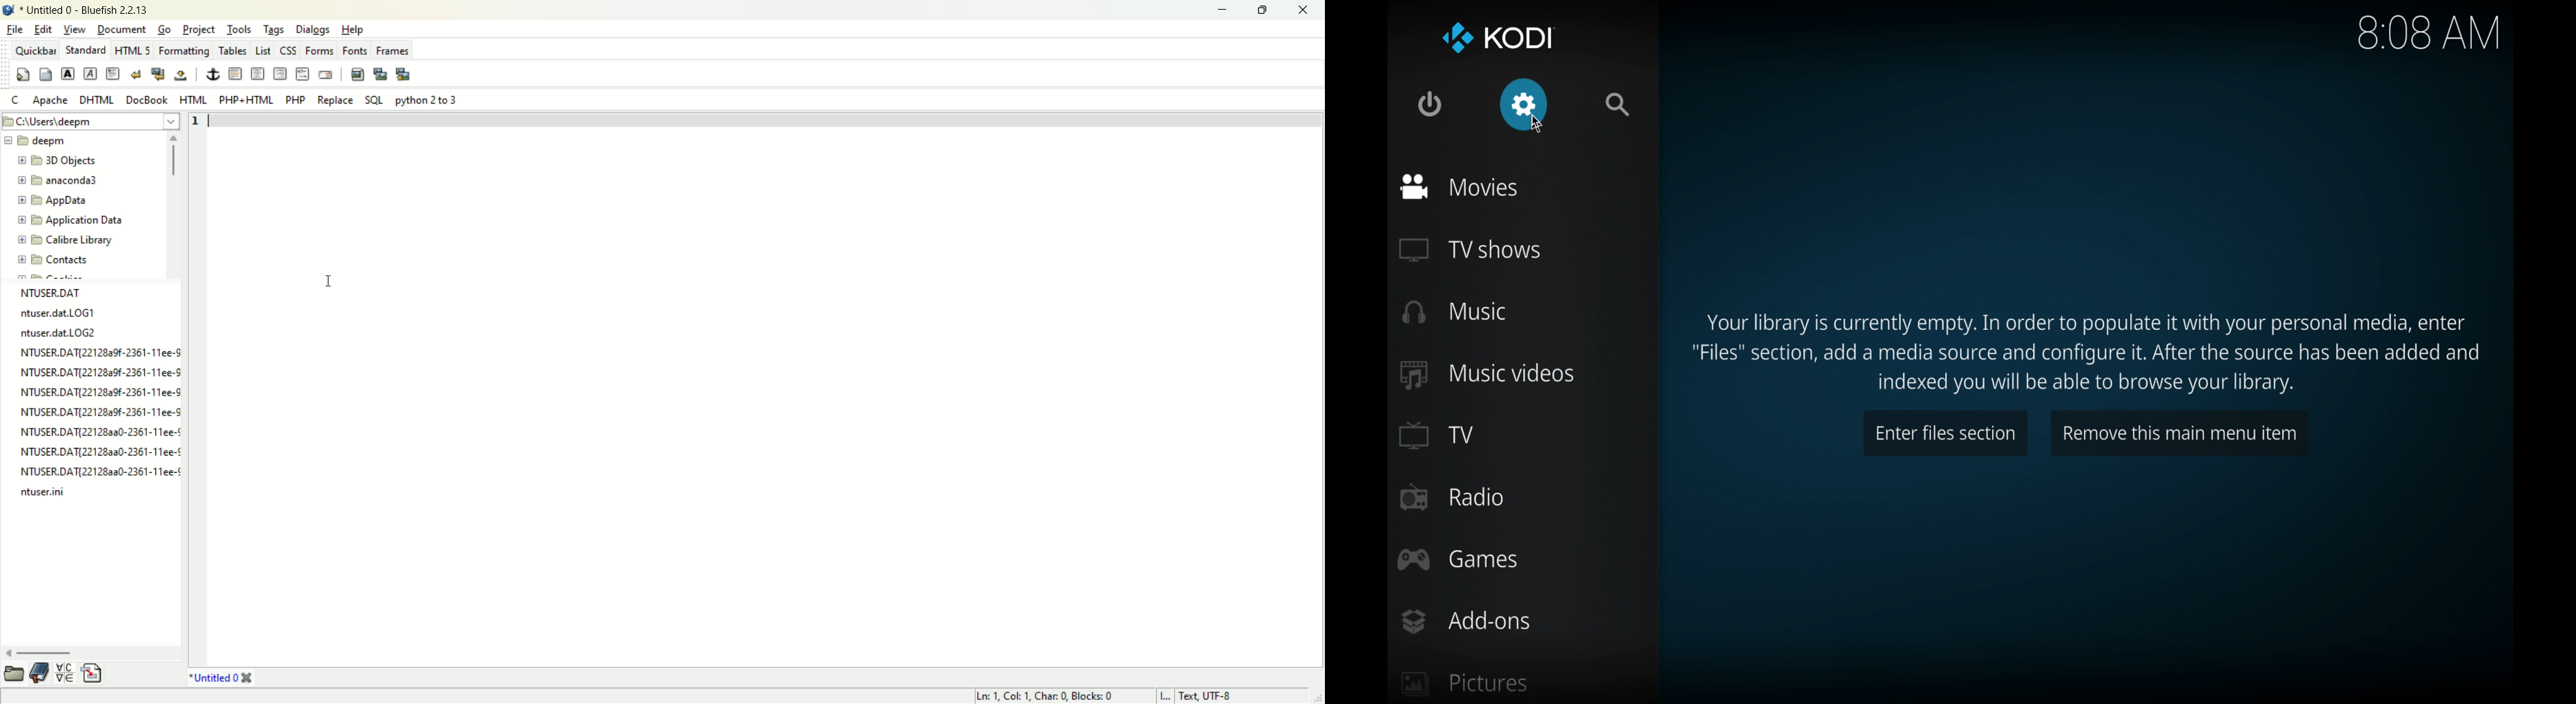 This screenshot has width=2576, height=728. Describe the element at coordinates (1524, 104) in the screenshot. I see `settings` at that location.